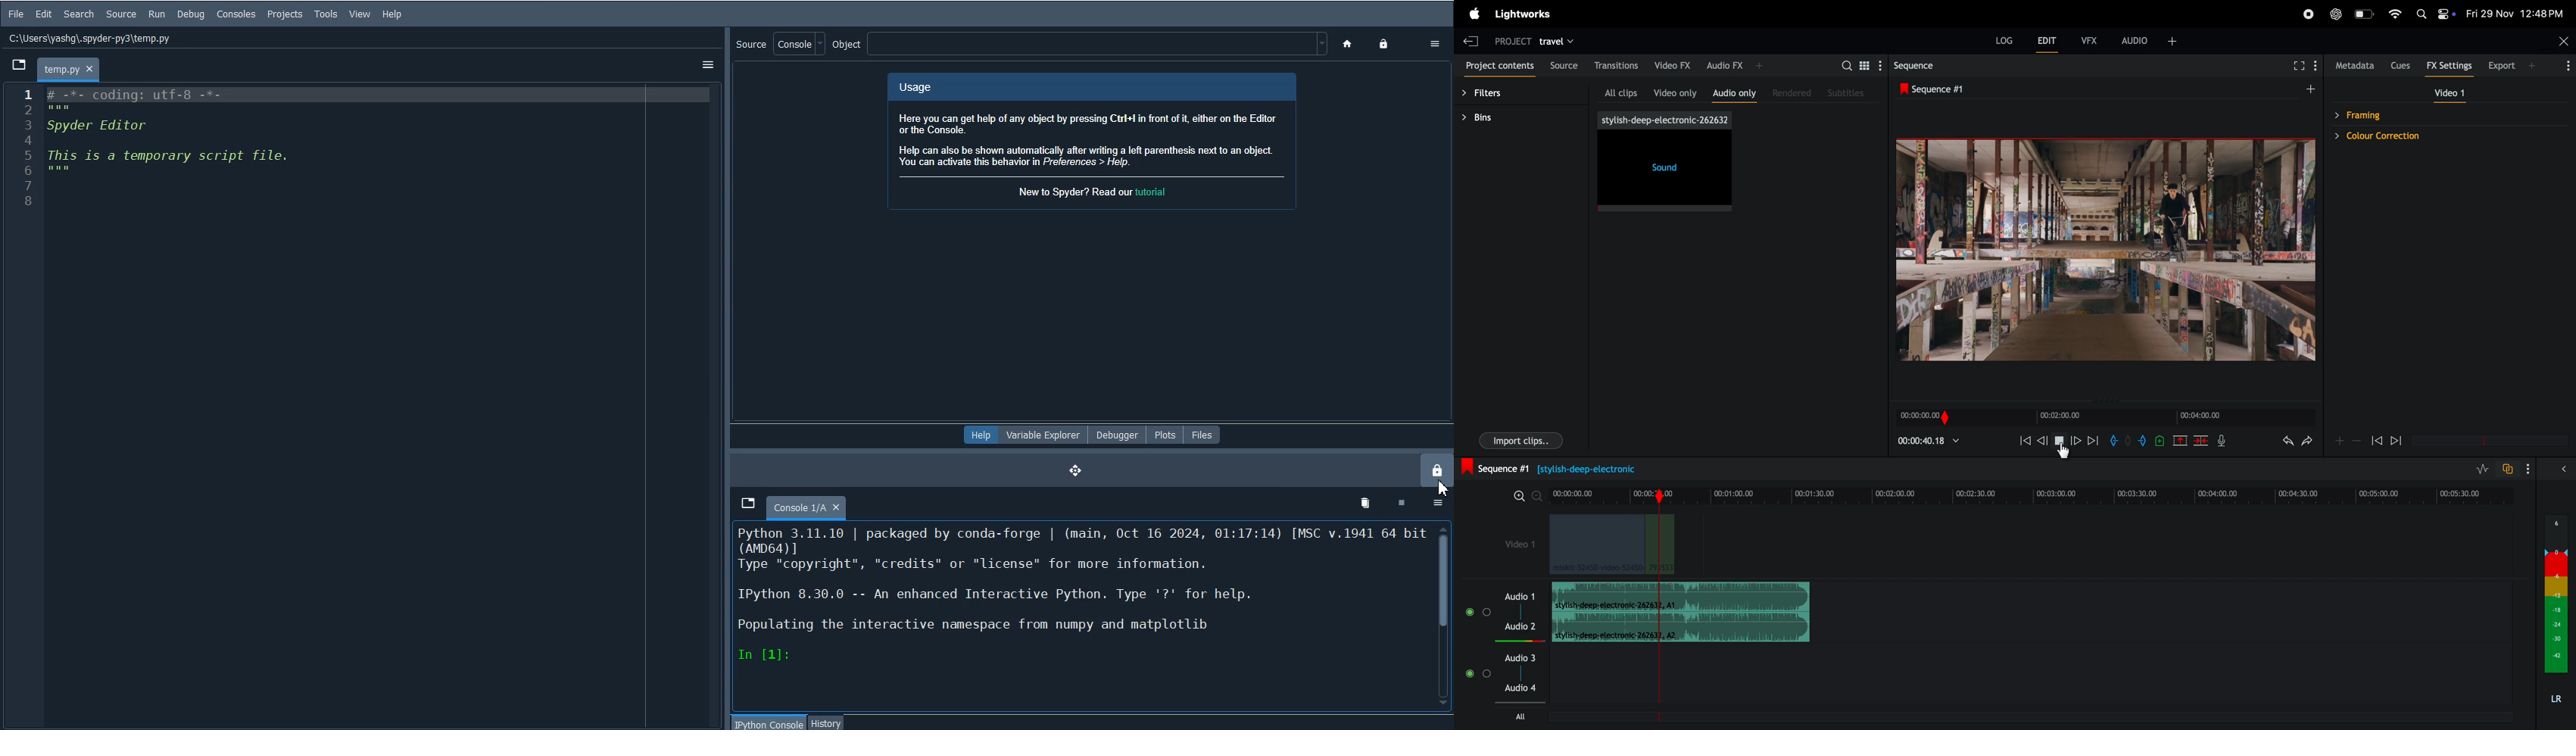 This screenshot has height=756, width=2576. Describe the element at coordinates (1092, 124) in the screenshot. I see `Usage

Here you can get help of any object by pressing Ctri+l in front of it, either on the Editor
or the Console.

Help can also be shown automatically after writing a left parenthesis next to an object
You can activate this behavior in Preferences > Help.` at that location.